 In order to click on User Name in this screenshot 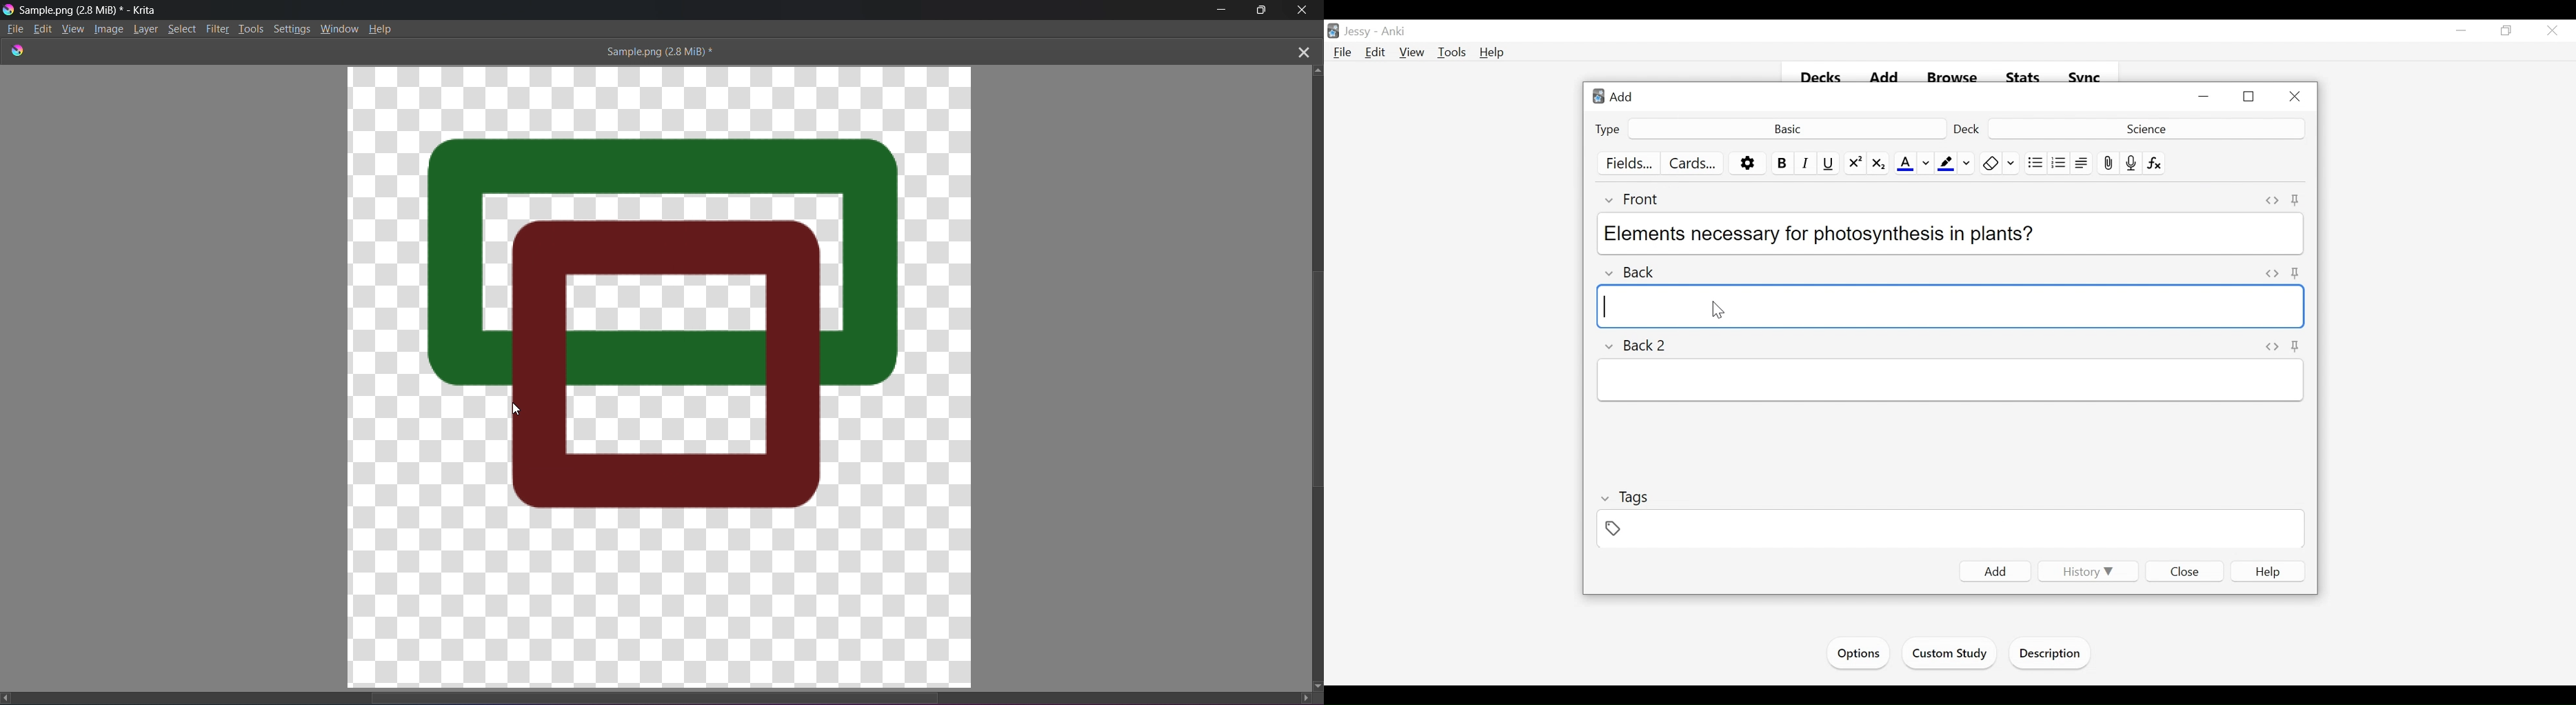, I will do `click(1360, 32)`.